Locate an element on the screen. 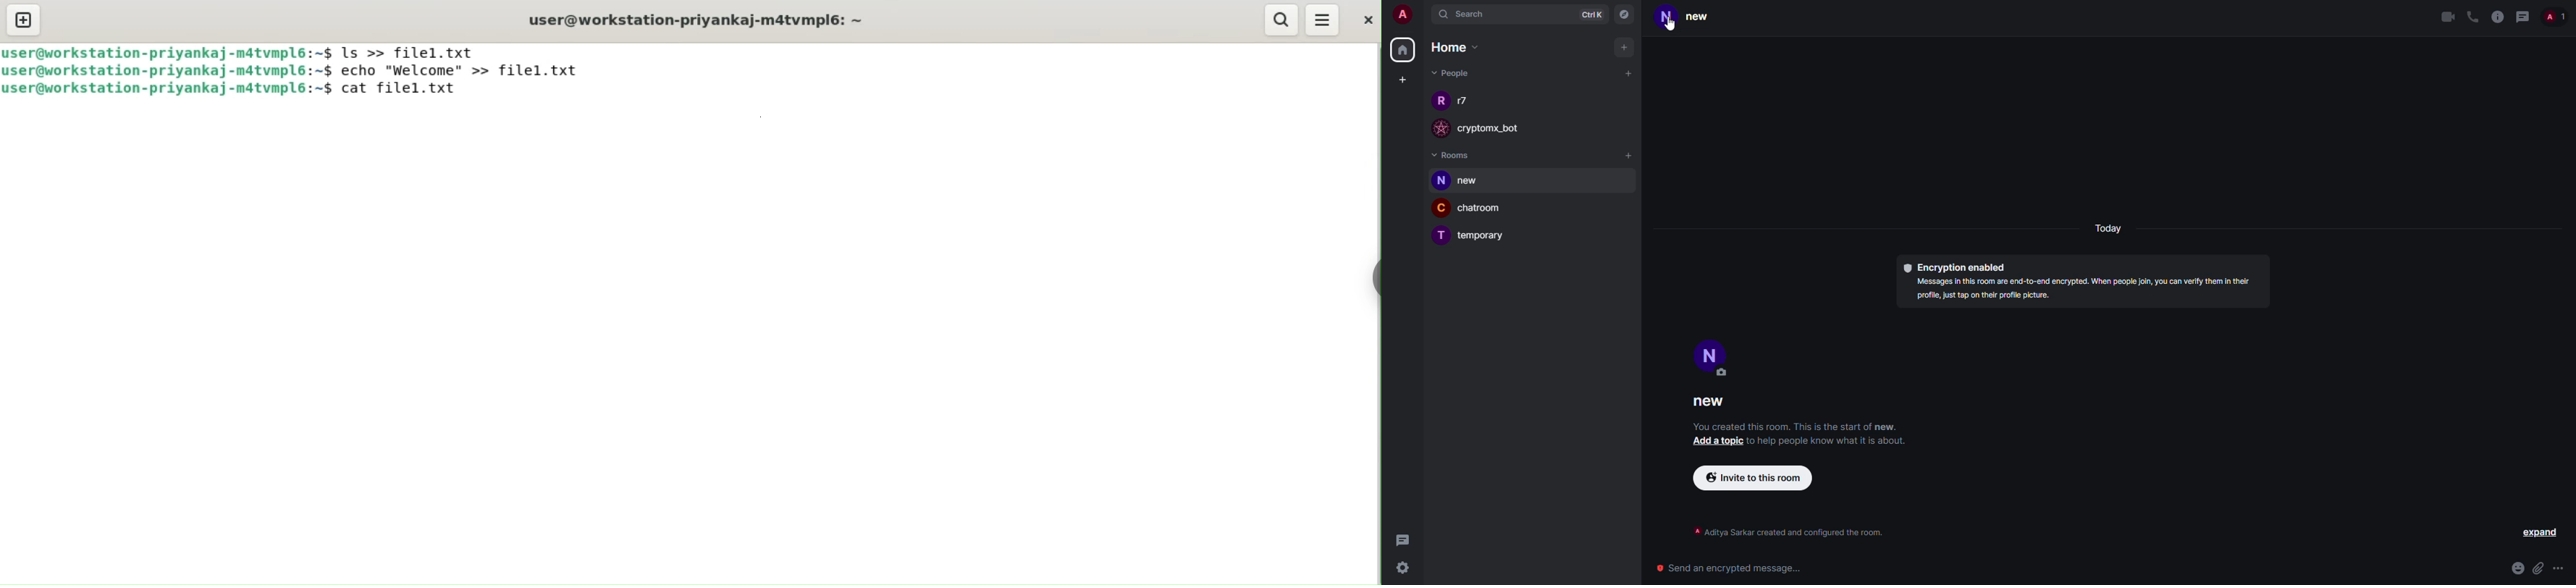 This screenshot has height=588, width=2576. day is located at coordinates (2111, 230).